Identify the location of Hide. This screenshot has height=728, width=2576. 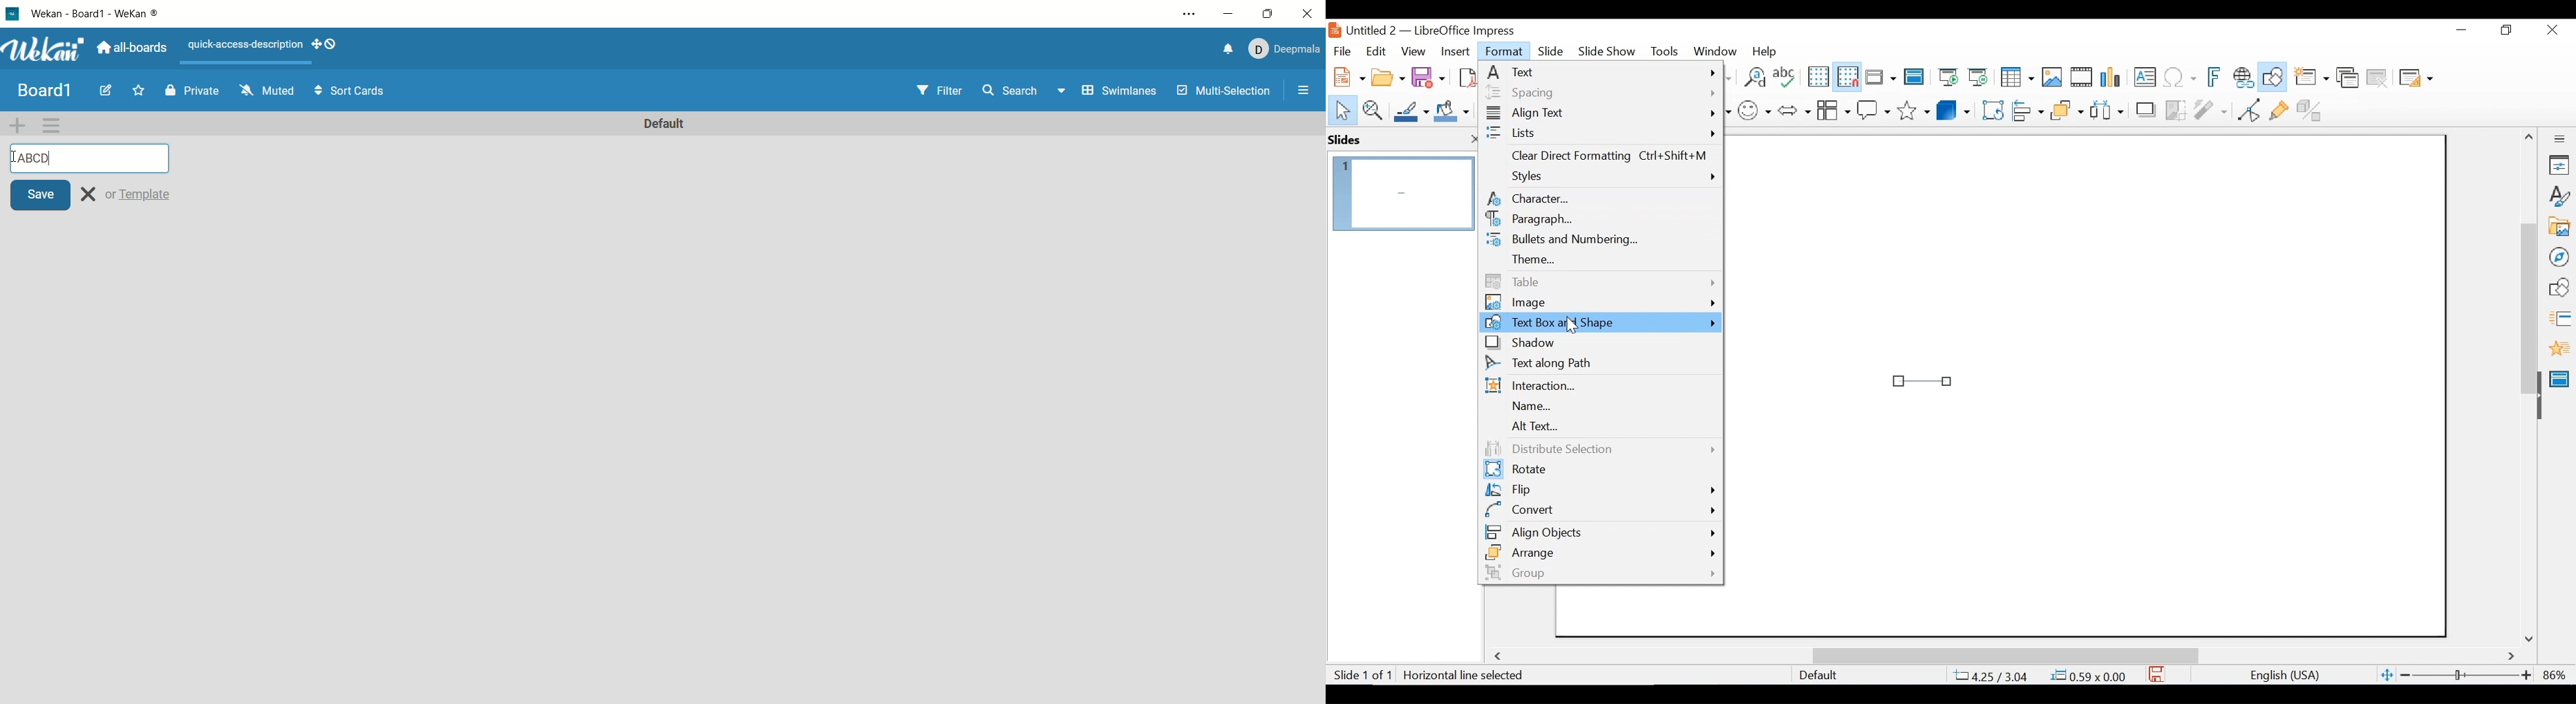
(2539, 392).